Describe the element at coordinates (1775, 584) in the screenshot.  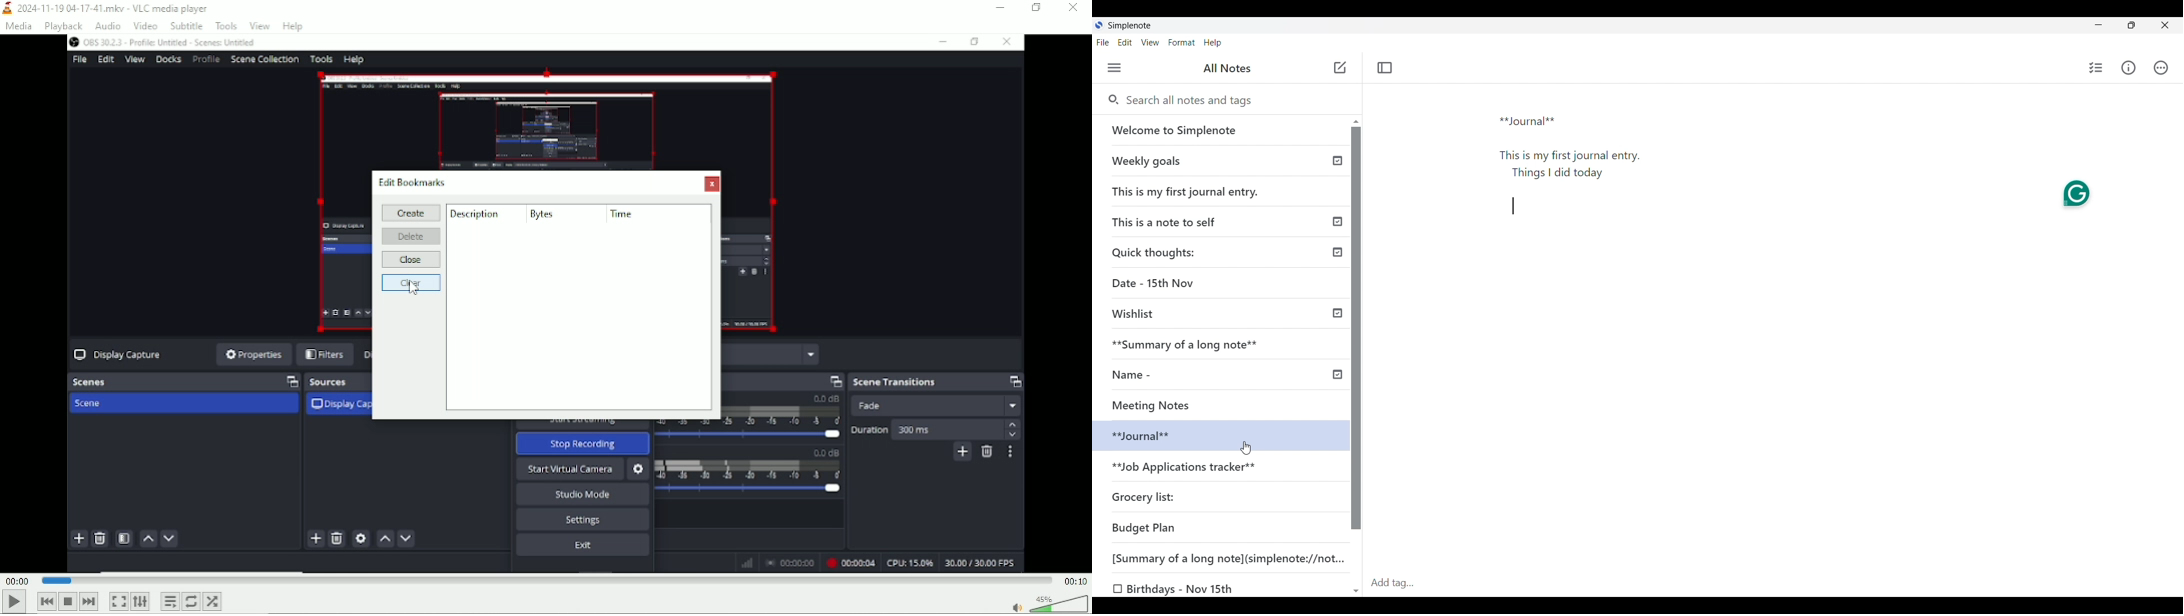
I see `Click to type in tags` at that location.